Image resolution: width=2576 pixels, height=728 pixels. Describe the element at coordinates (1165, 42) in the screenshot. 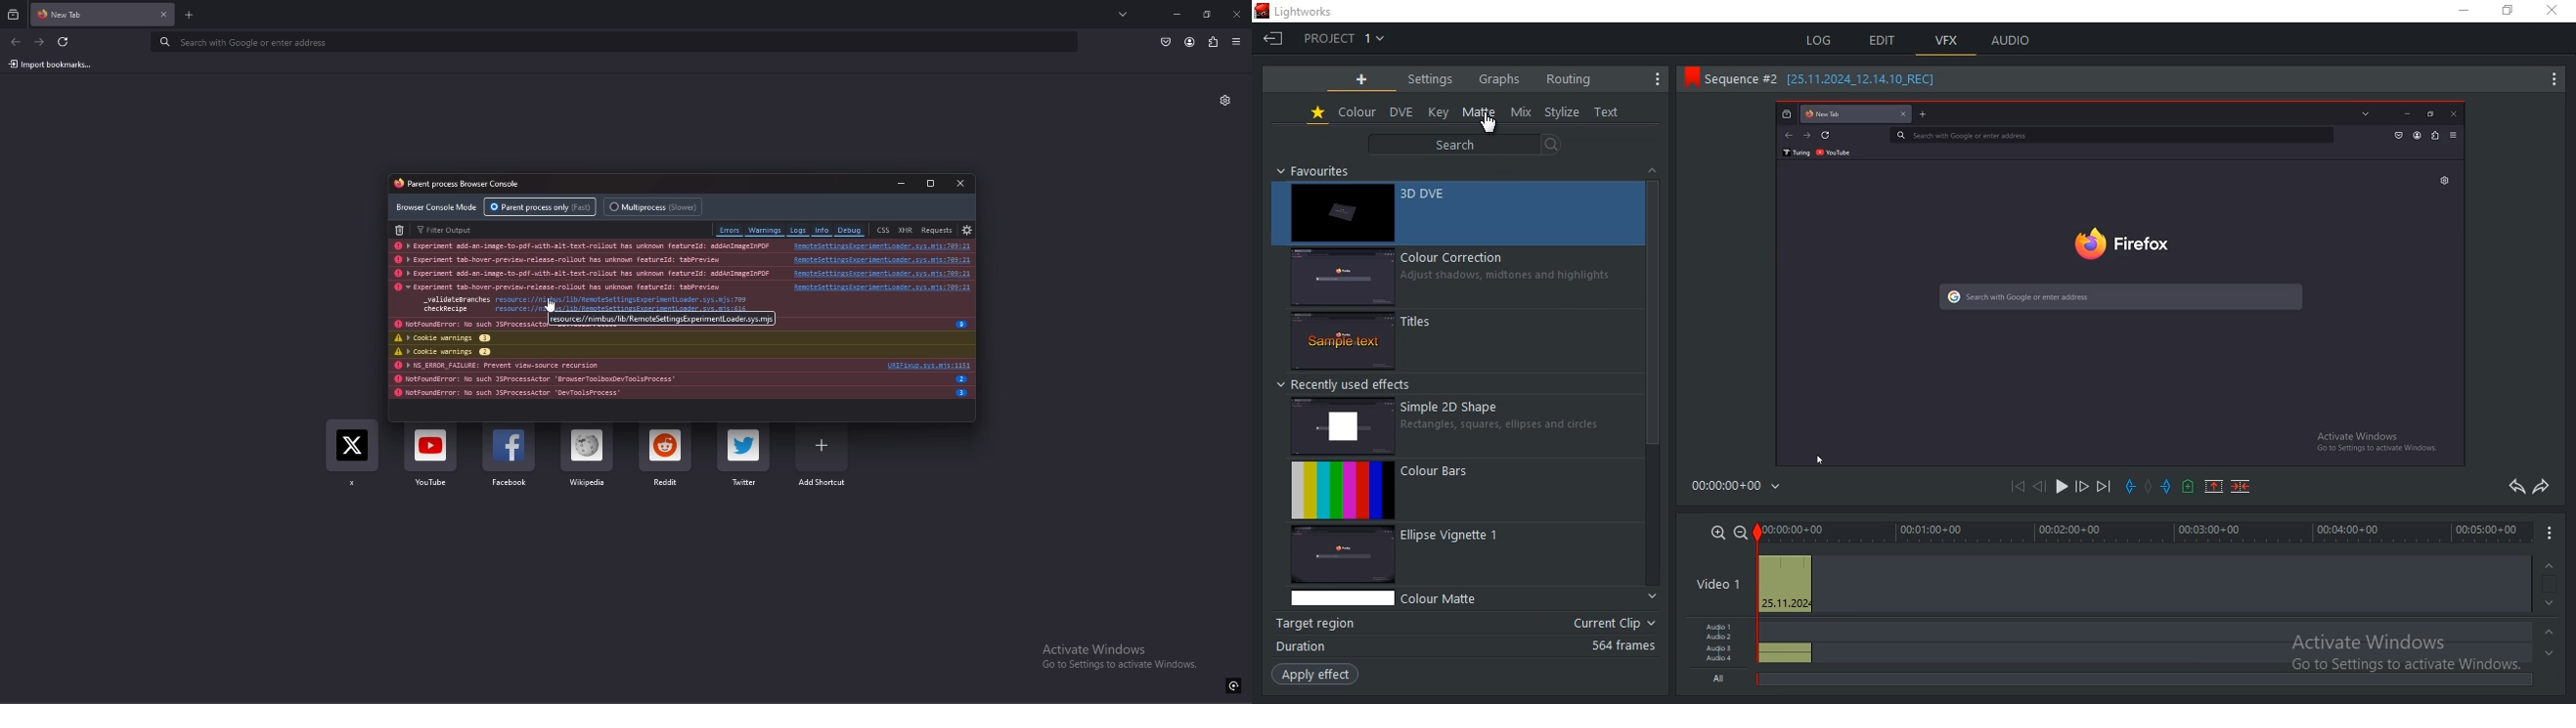

I see `save to pocket` at that location.